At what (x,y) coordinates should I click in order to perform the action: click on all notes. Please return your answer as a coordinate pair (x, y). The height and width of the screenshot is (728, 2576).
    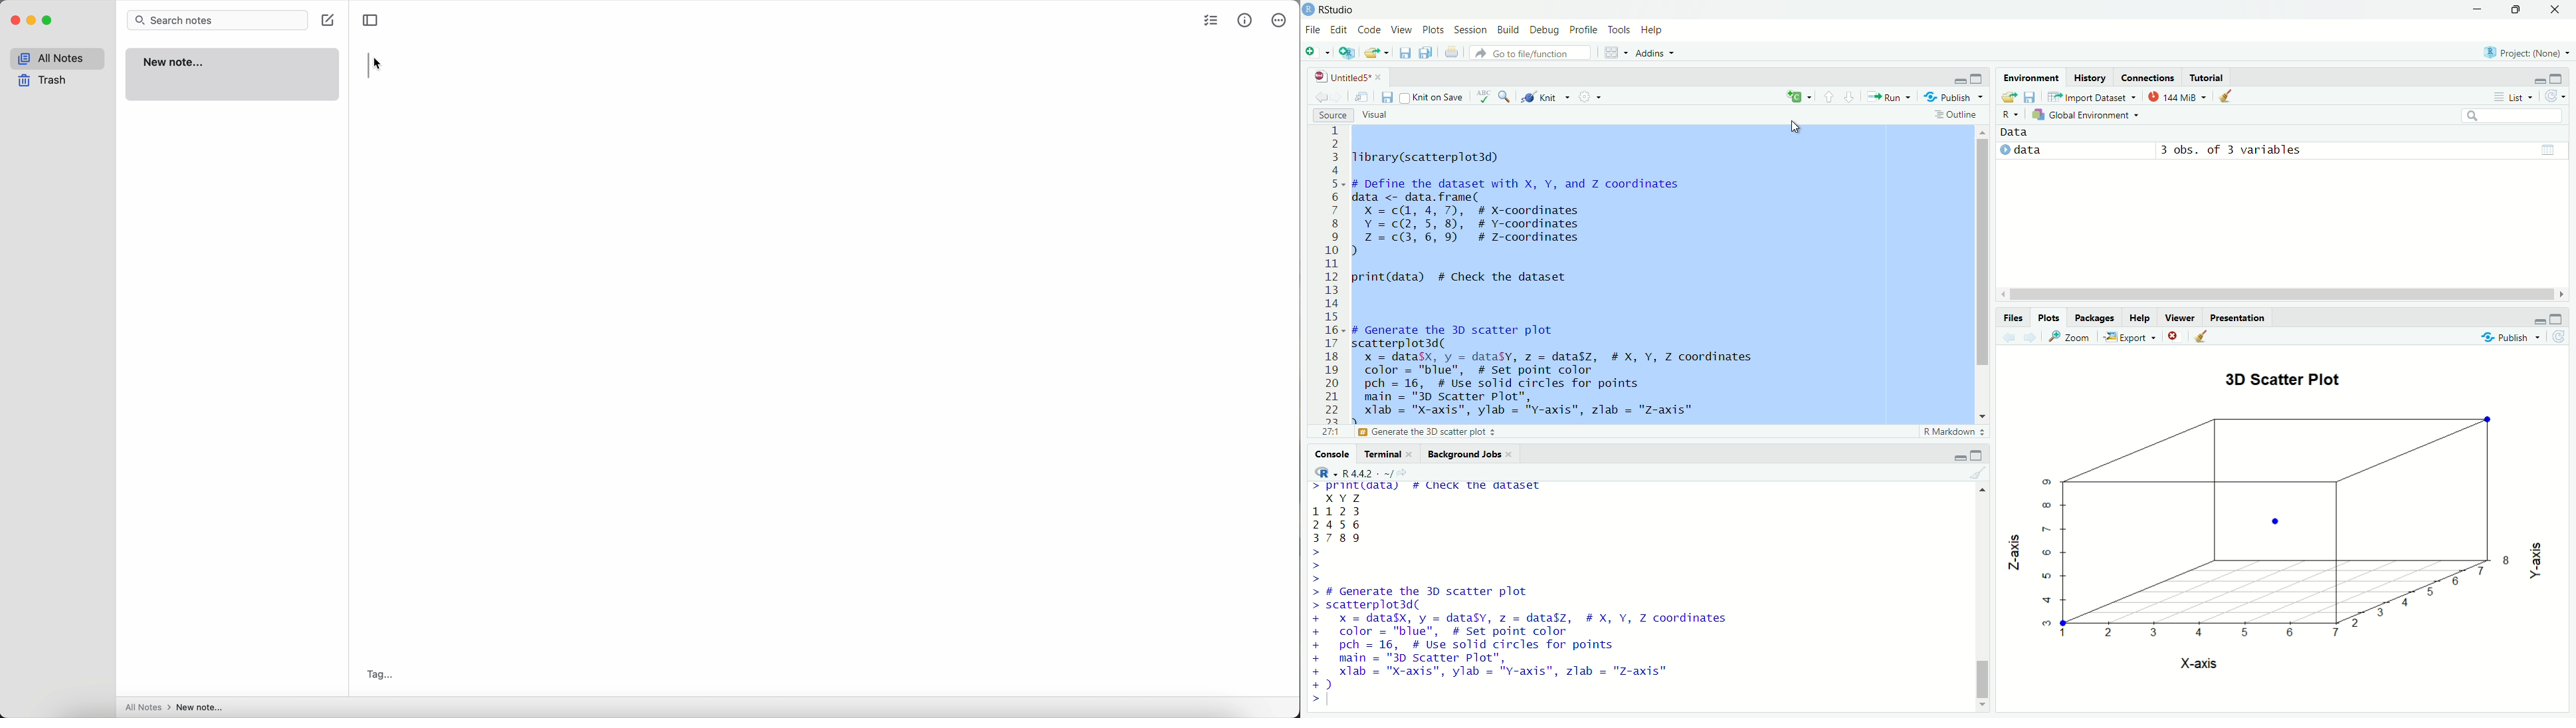
    Looking at the image, I should click on (56, 59).